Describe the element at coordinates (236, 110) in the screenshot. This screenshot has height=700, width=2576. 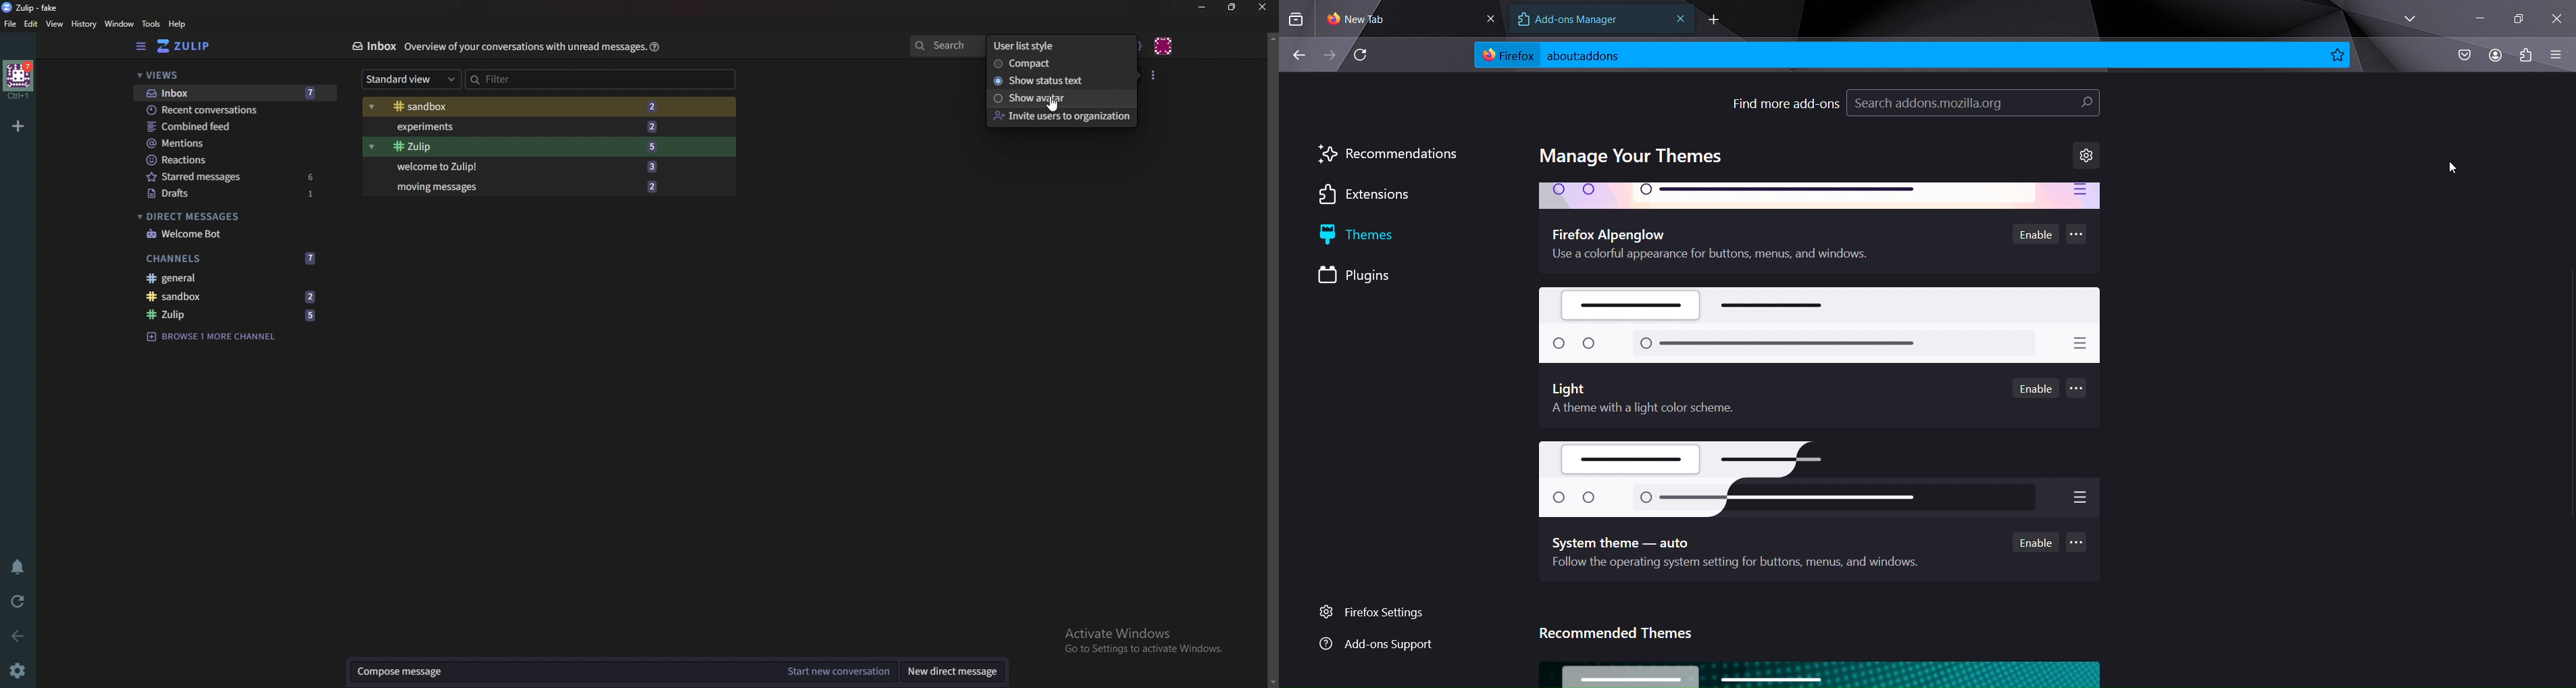
I see `Recent conversations` at that location.